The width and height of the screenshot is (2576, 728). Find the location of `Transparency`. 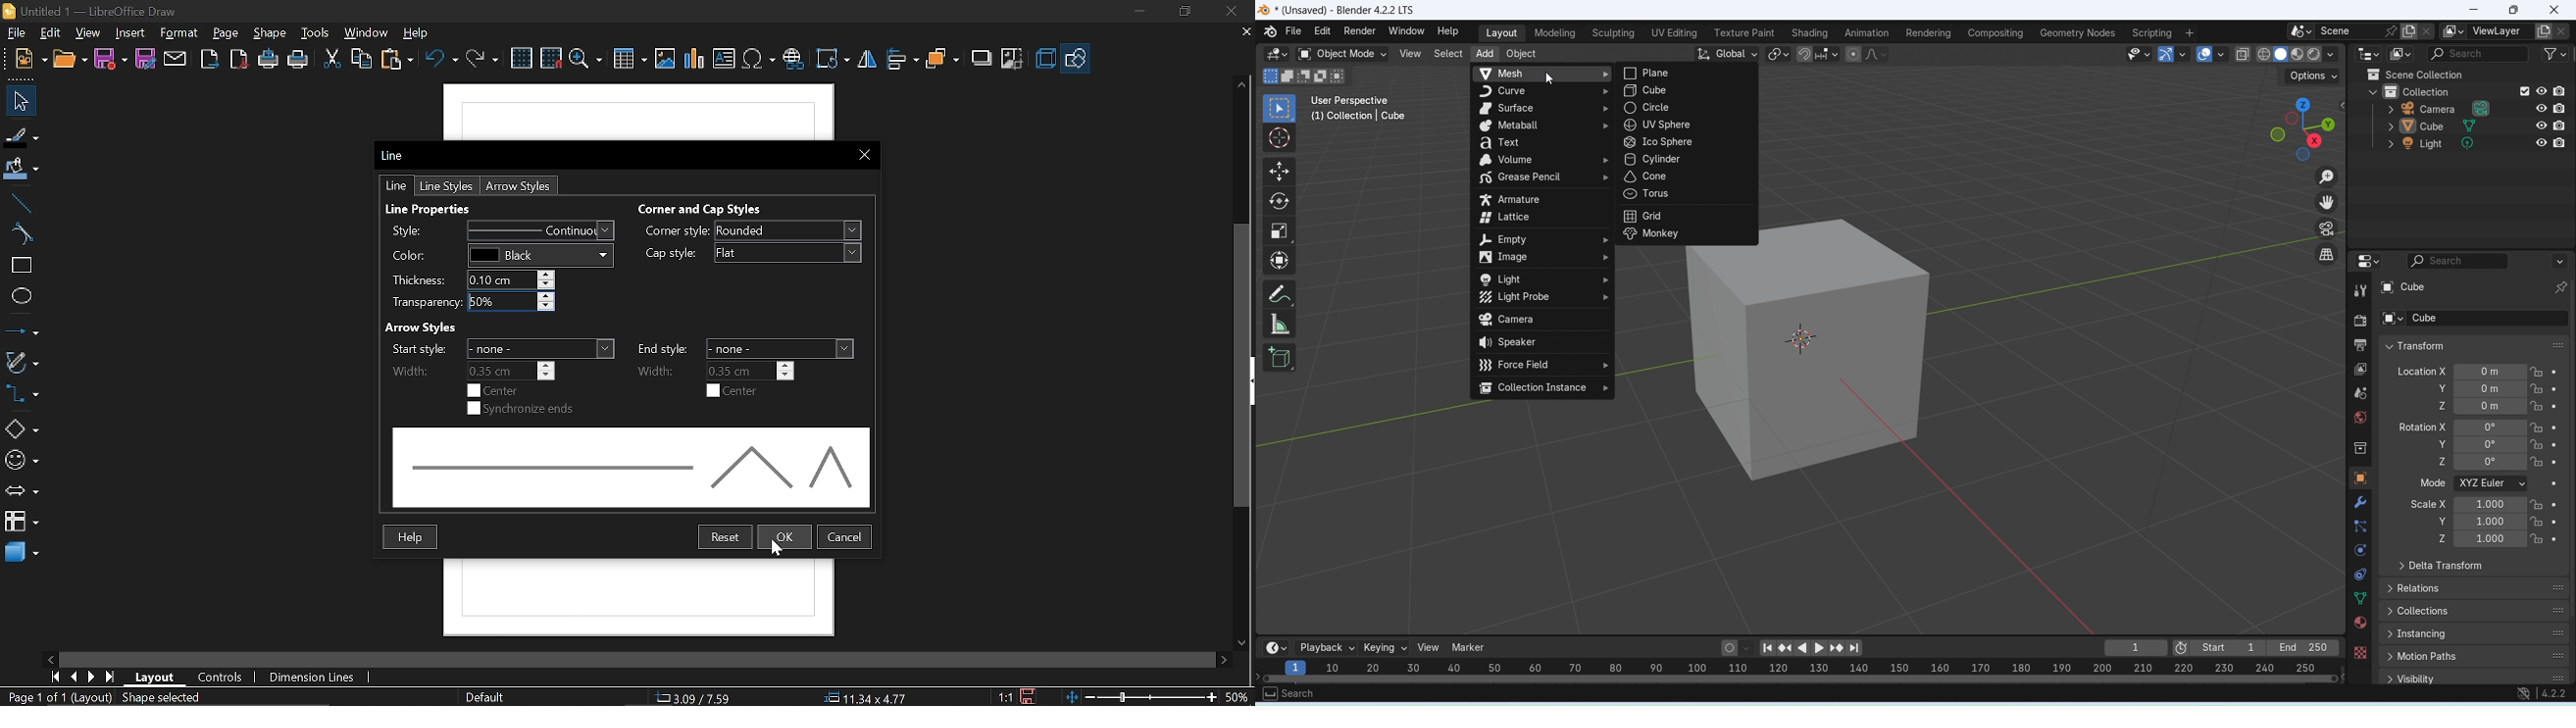

Transparency is located at coordinates (470, 301).